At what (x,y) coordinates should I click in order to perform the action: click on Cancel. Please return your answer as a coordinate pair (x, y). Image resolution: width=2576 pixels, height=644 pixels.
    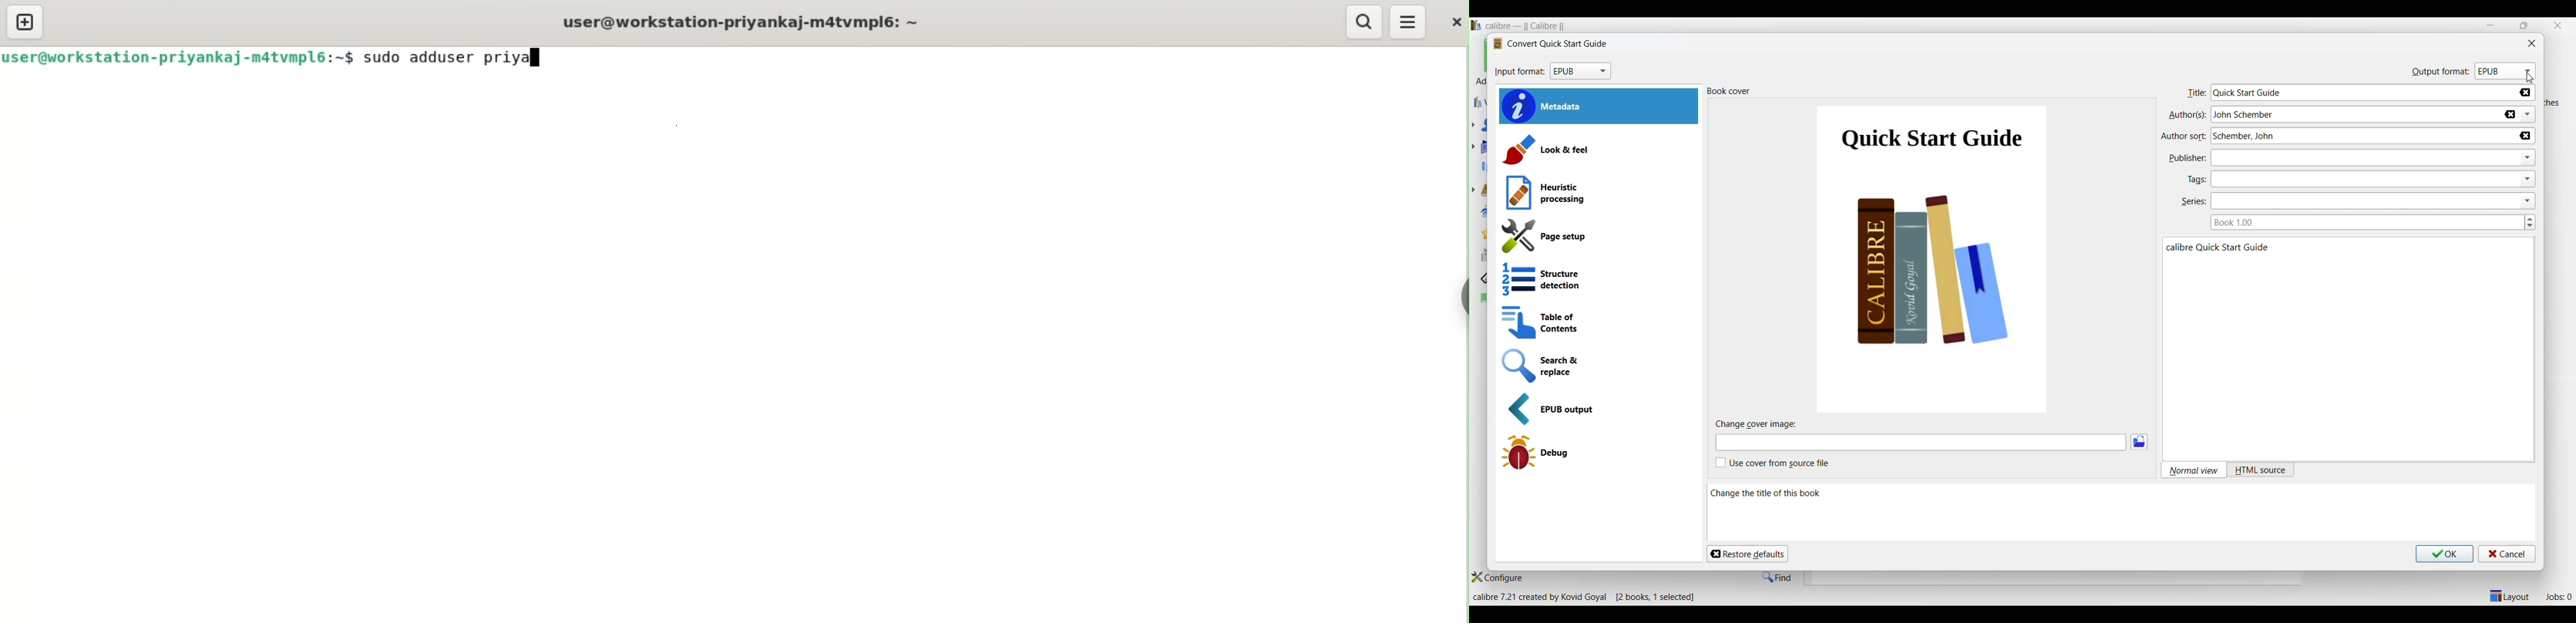
    Looking at the image, I should click on (2508, 554).